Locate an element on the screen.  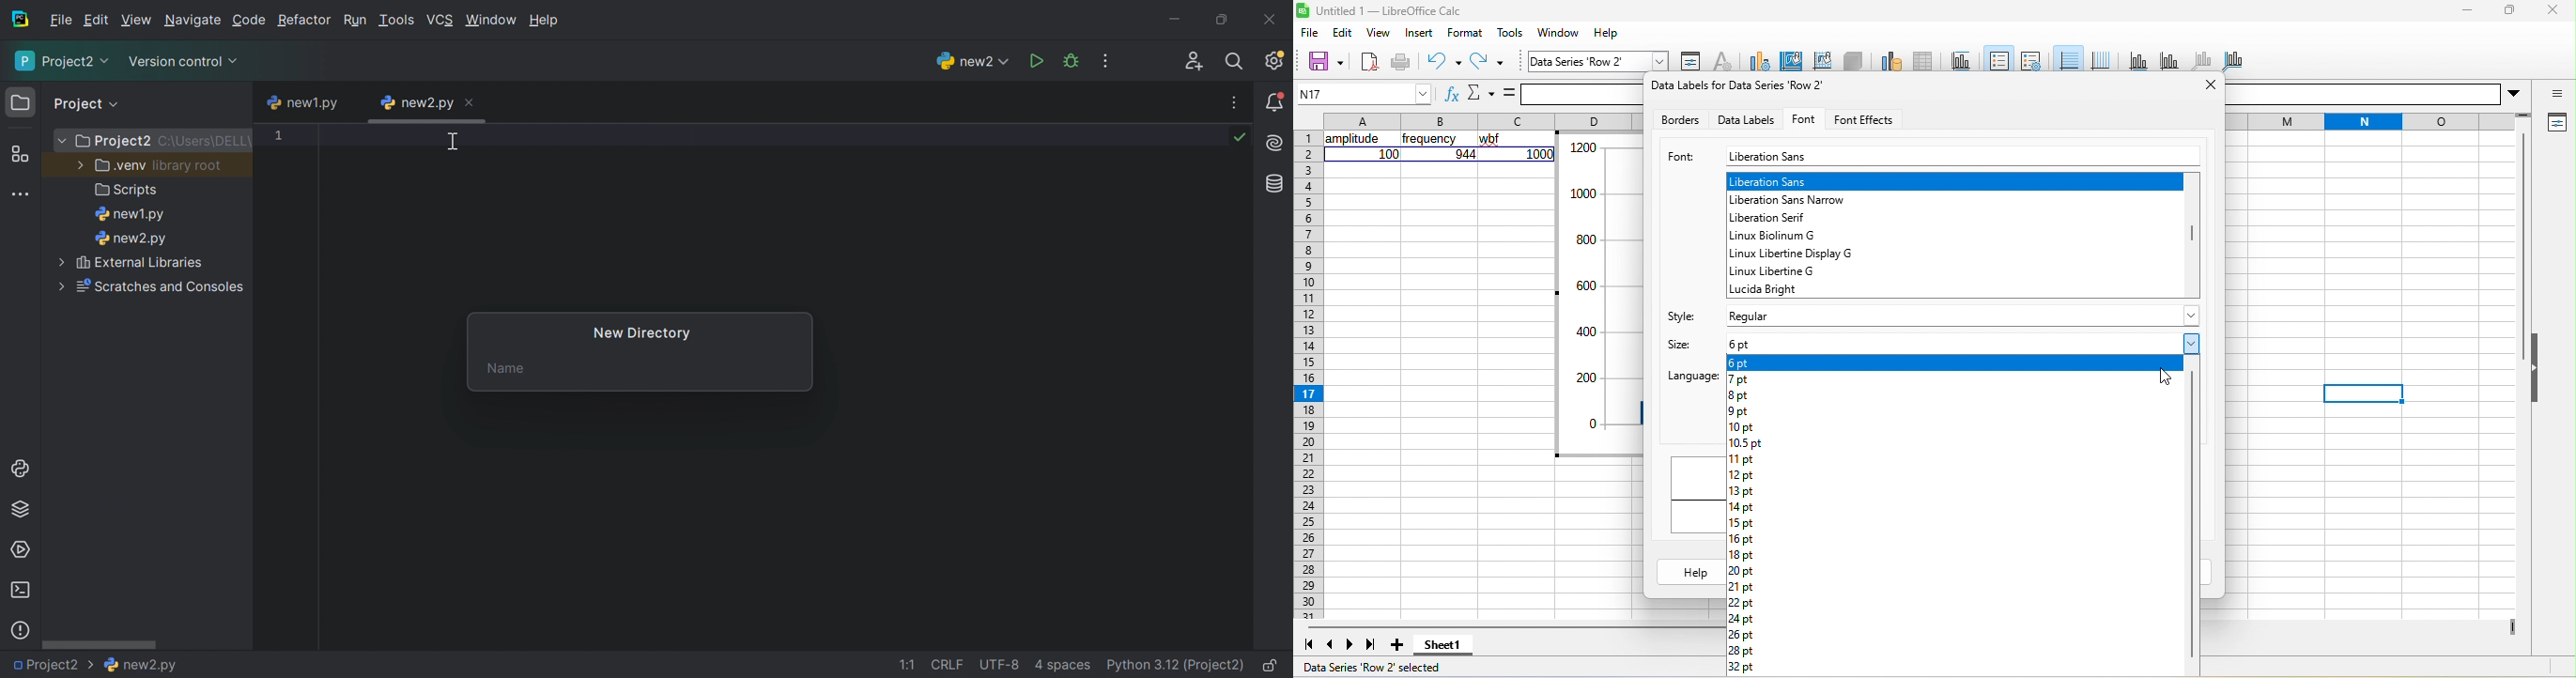
24 pt is located at coordinates (1742, 619).